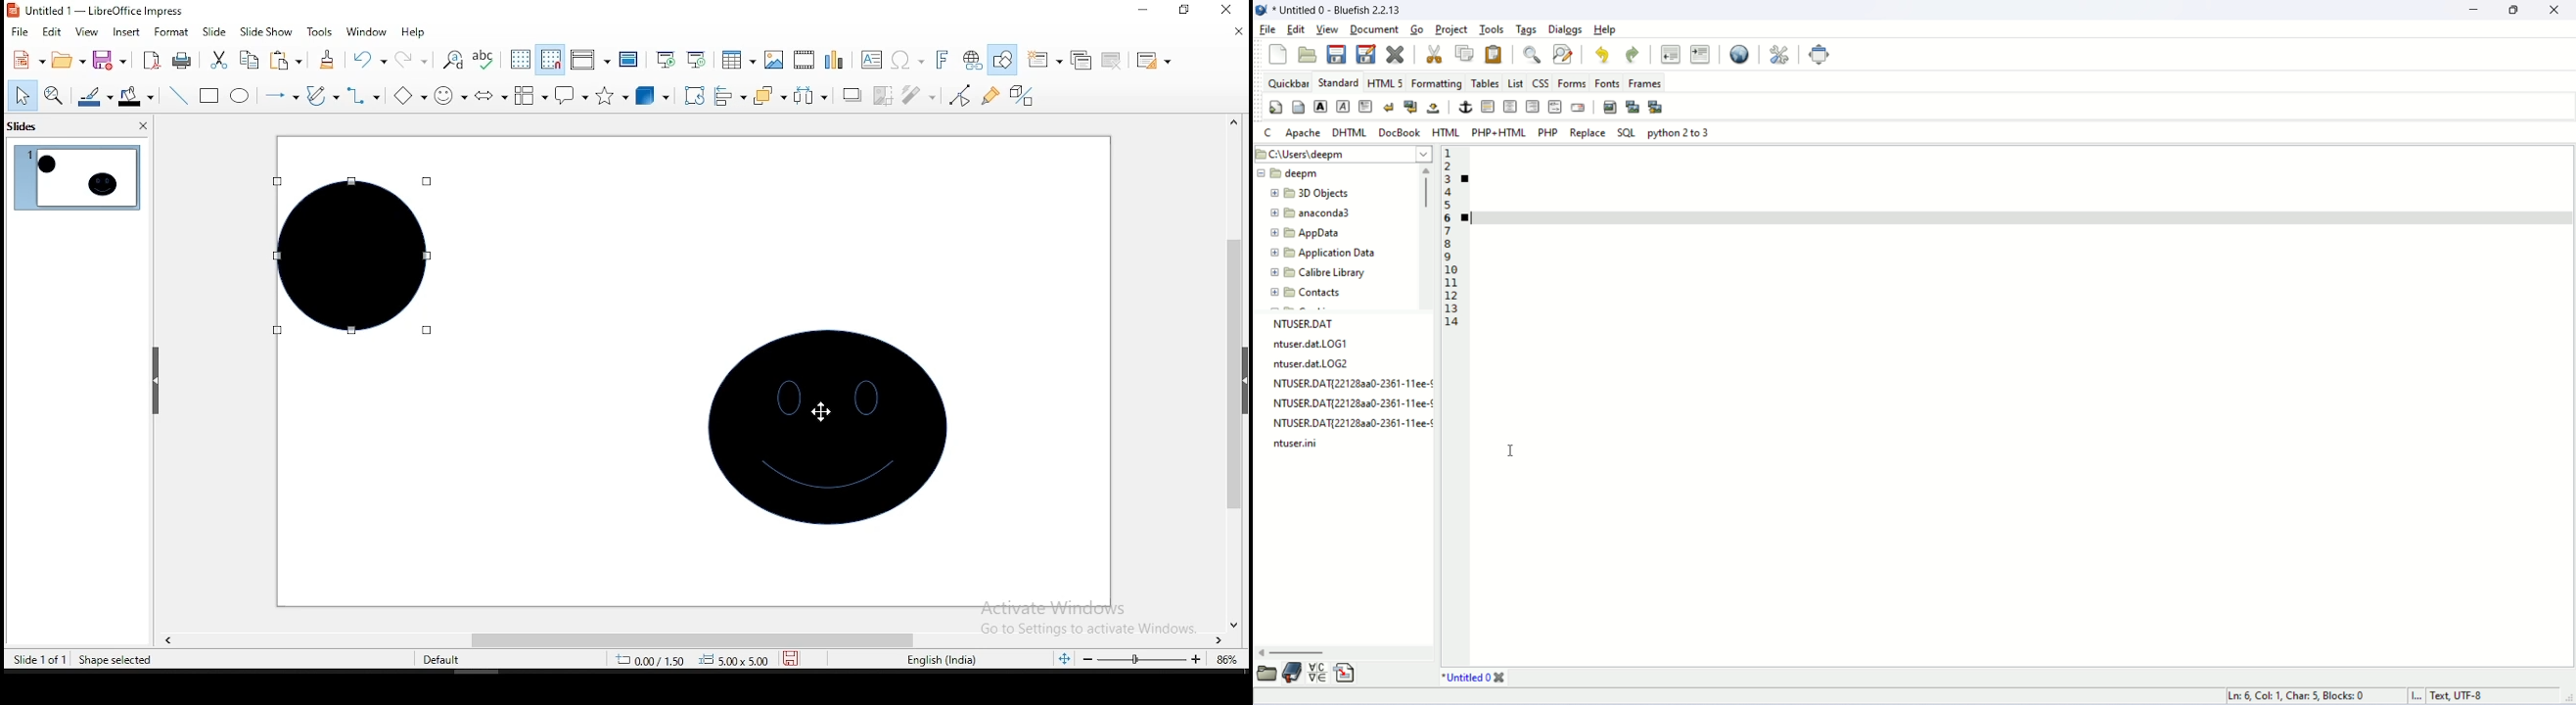 This screenshot has height=728, width=2576. What do you see at coordinates (1331, 254) in the screenshot?
I see `folder name` at bounding box center [1331, 254].